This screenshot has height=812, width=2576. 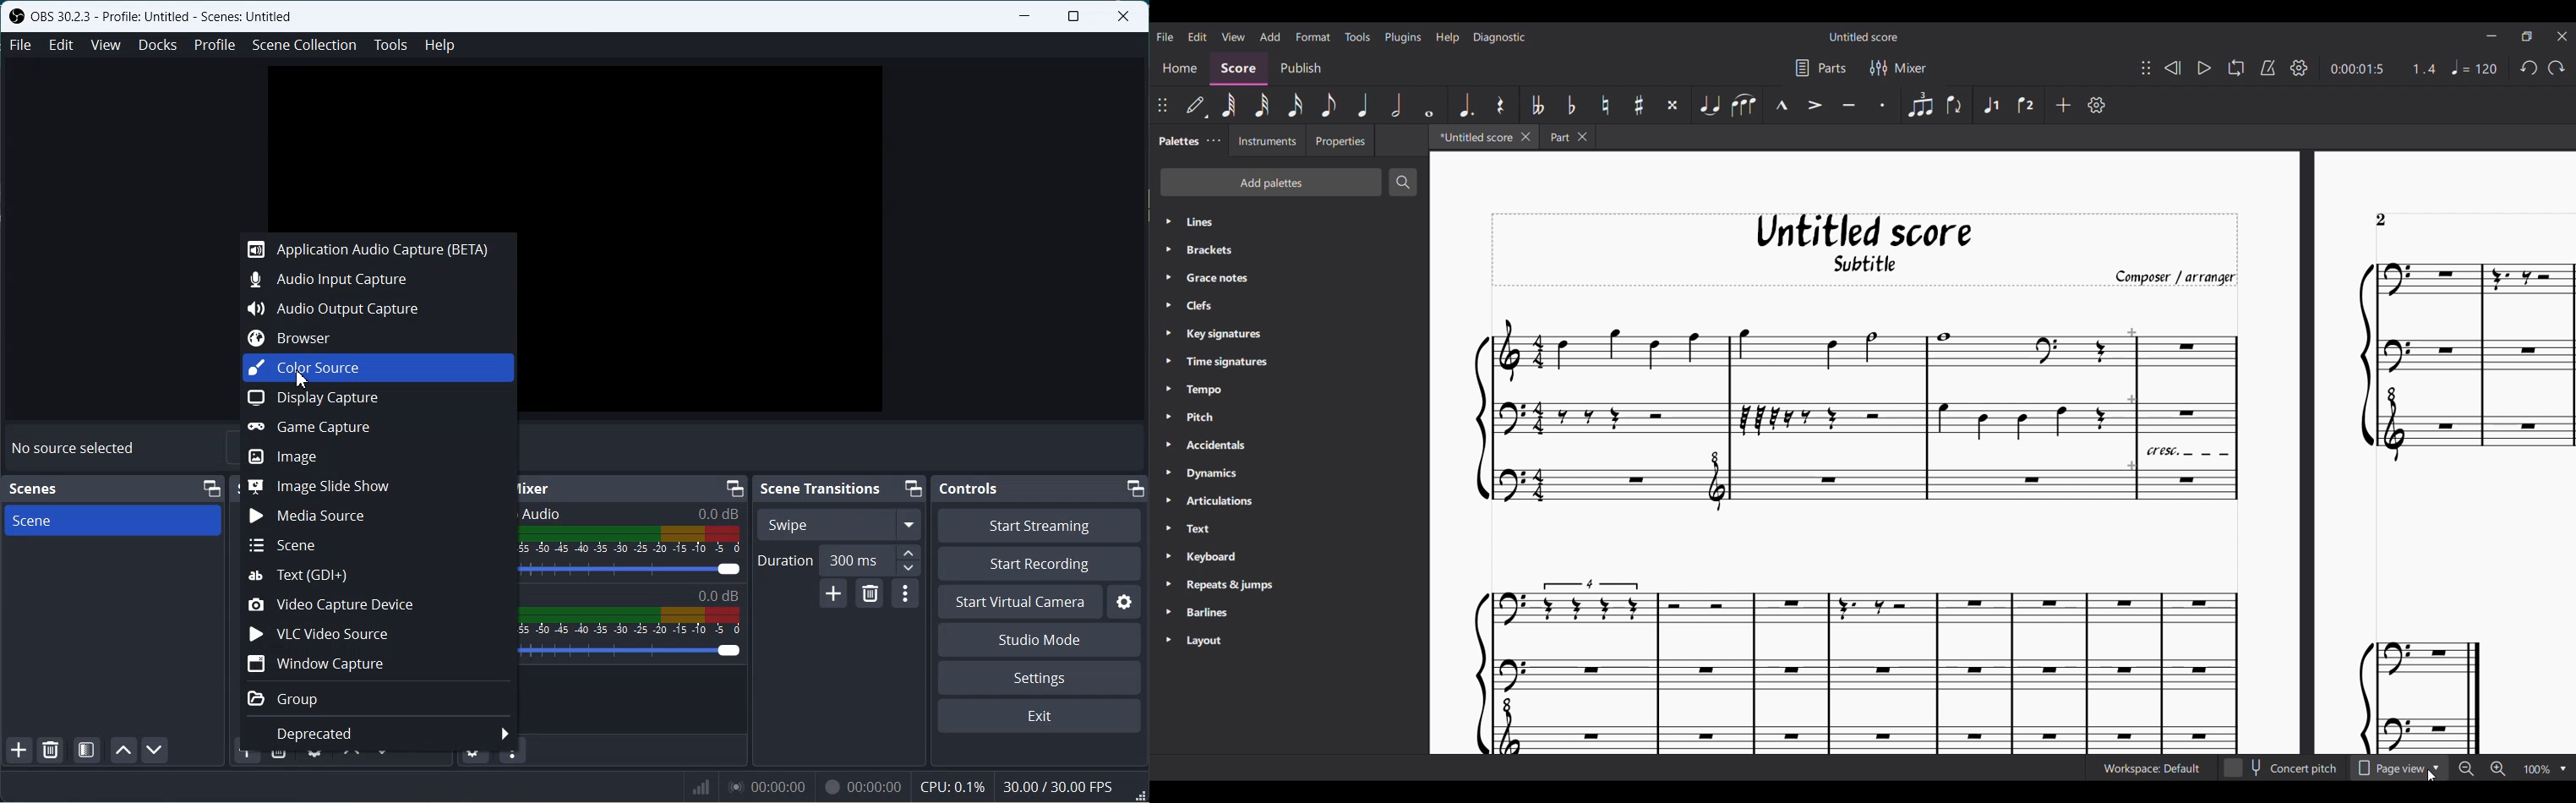 I want to click on Current score, so click(x=2024, y=521).